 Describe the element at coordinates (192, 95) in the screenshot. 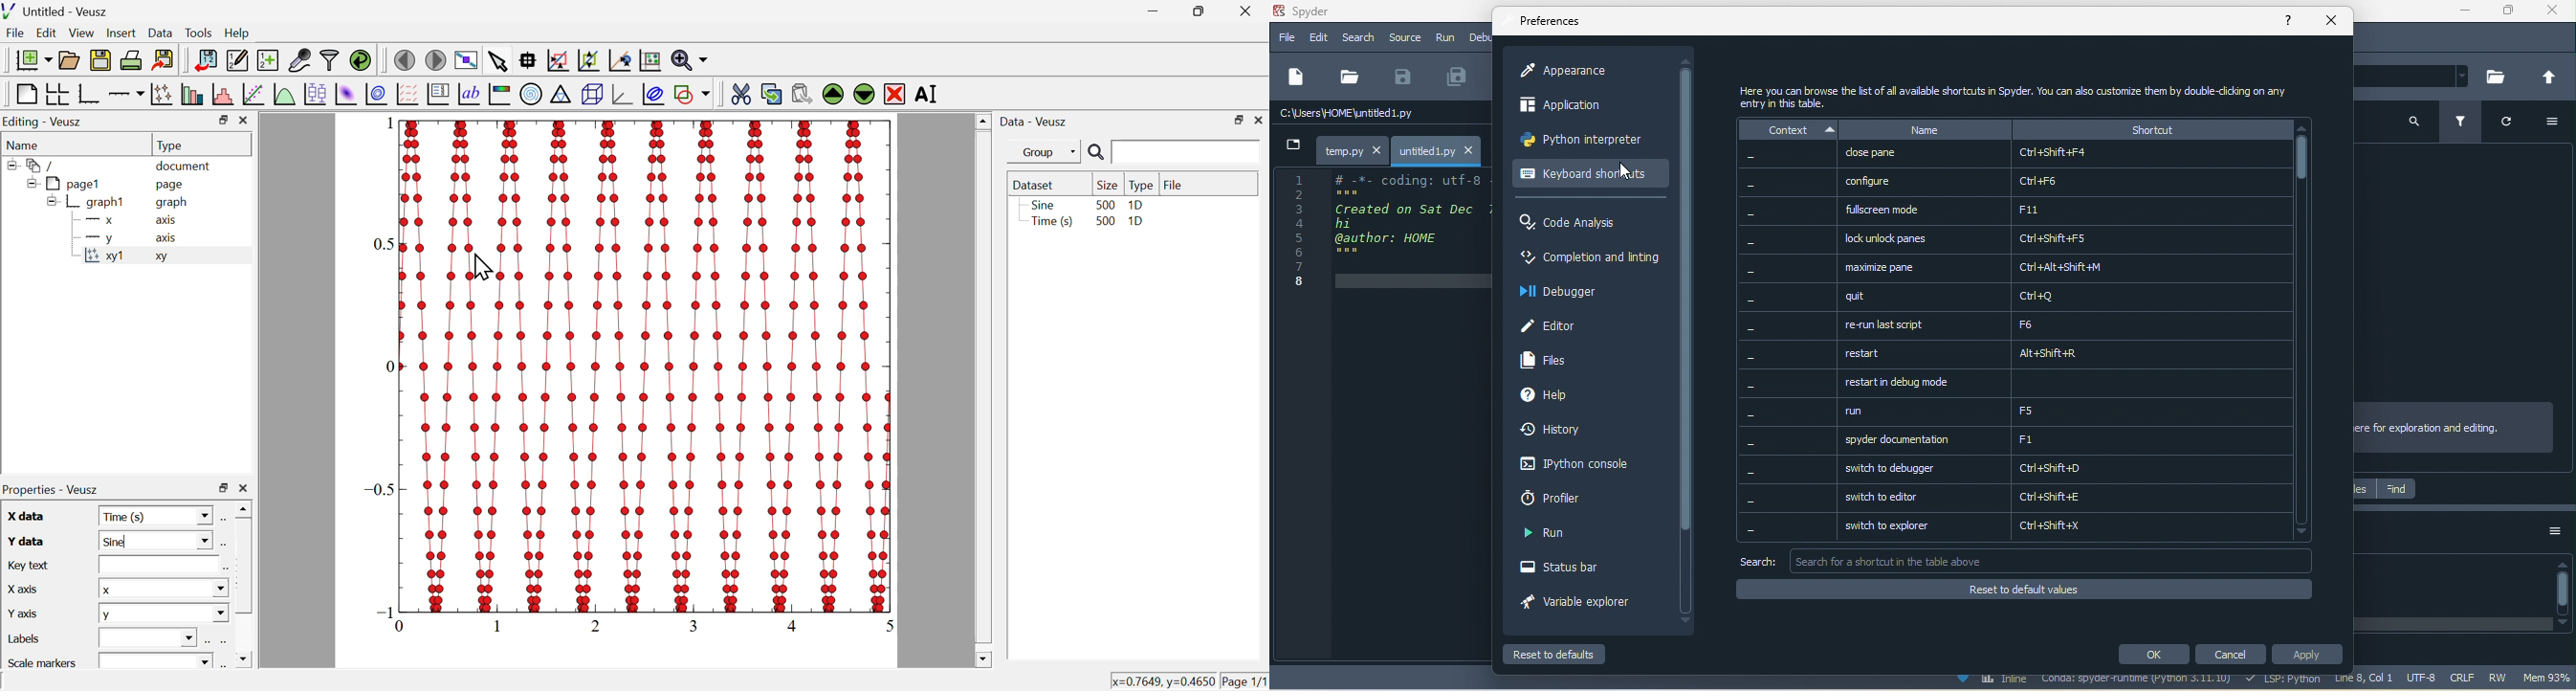

I see `plot bar charts` at that location.